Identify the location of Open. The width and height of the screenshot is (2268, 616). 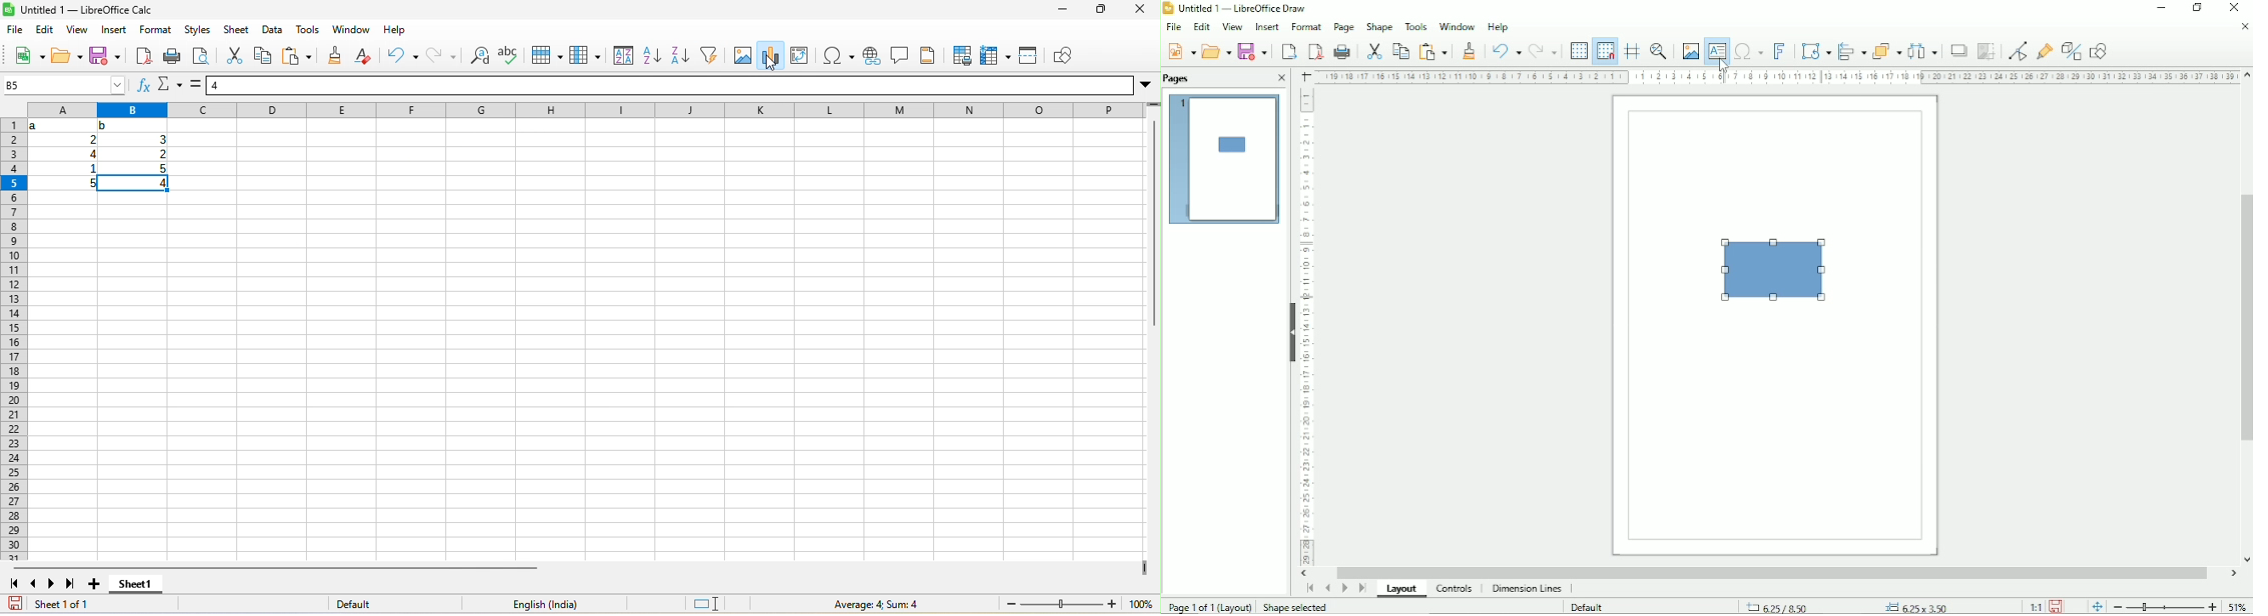
(1215, 51).